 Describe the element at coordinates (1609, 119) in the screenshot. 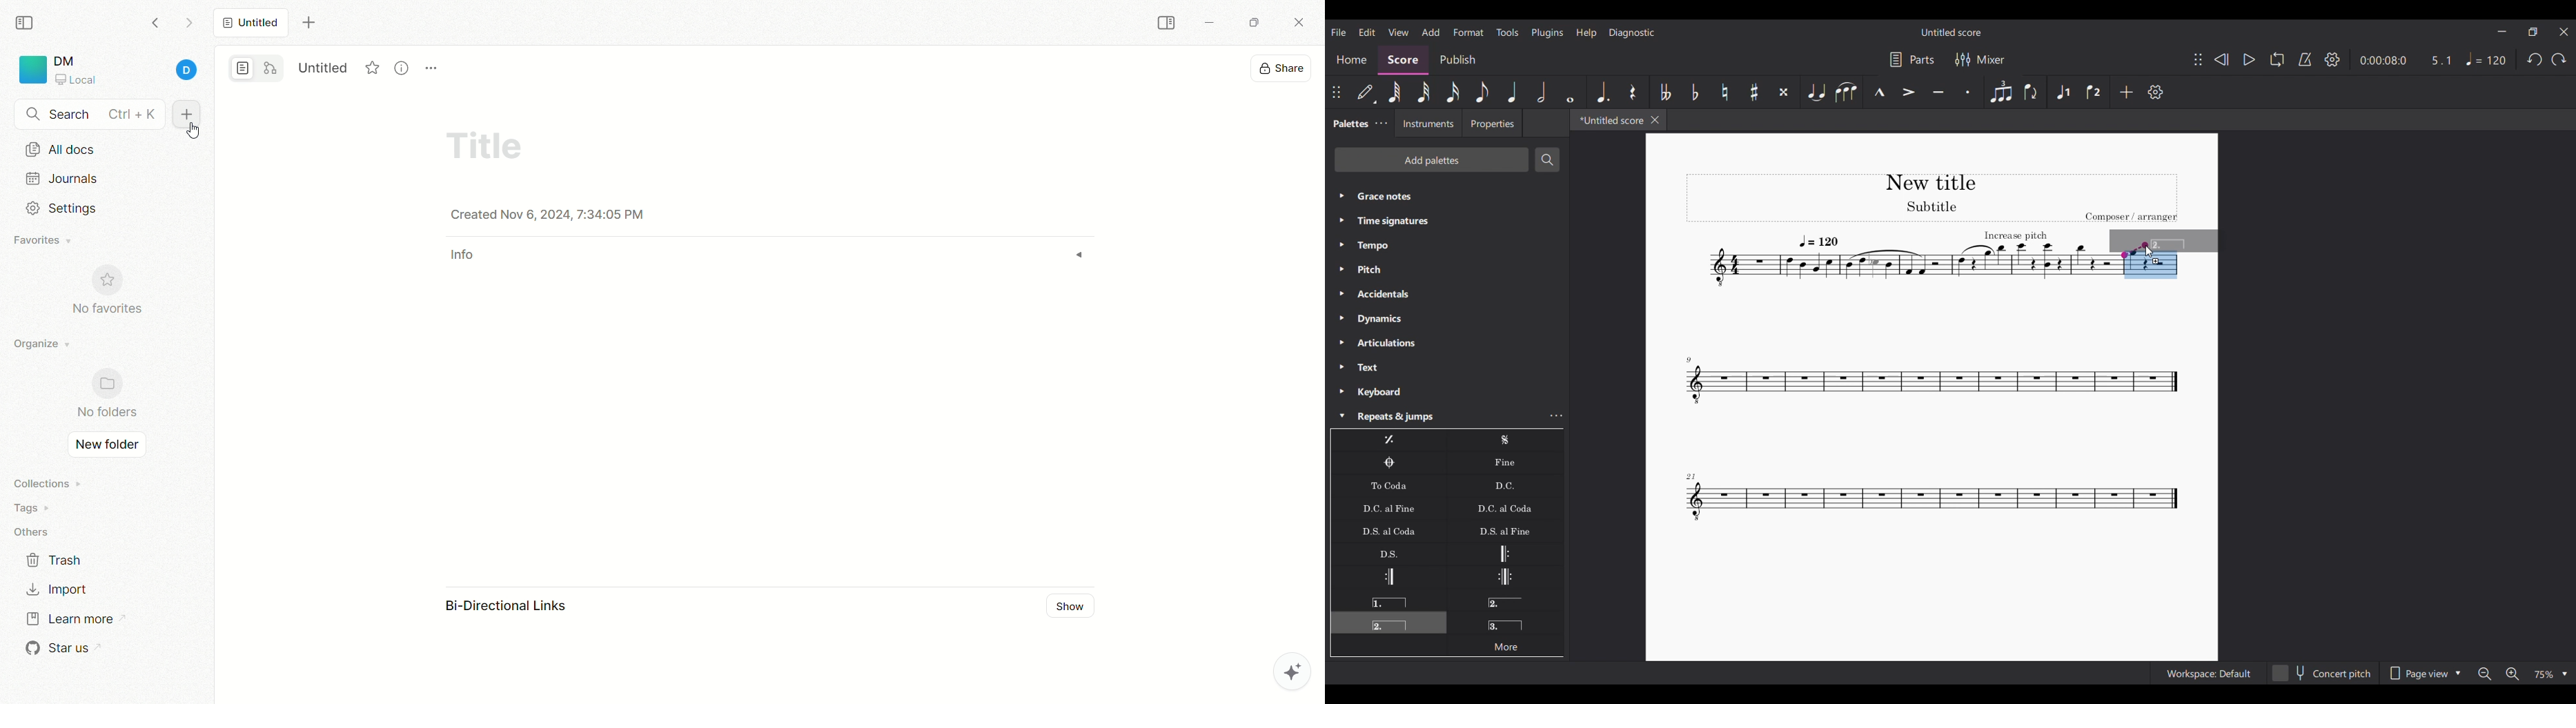

I see `*Untitled score, current tab` at that location.